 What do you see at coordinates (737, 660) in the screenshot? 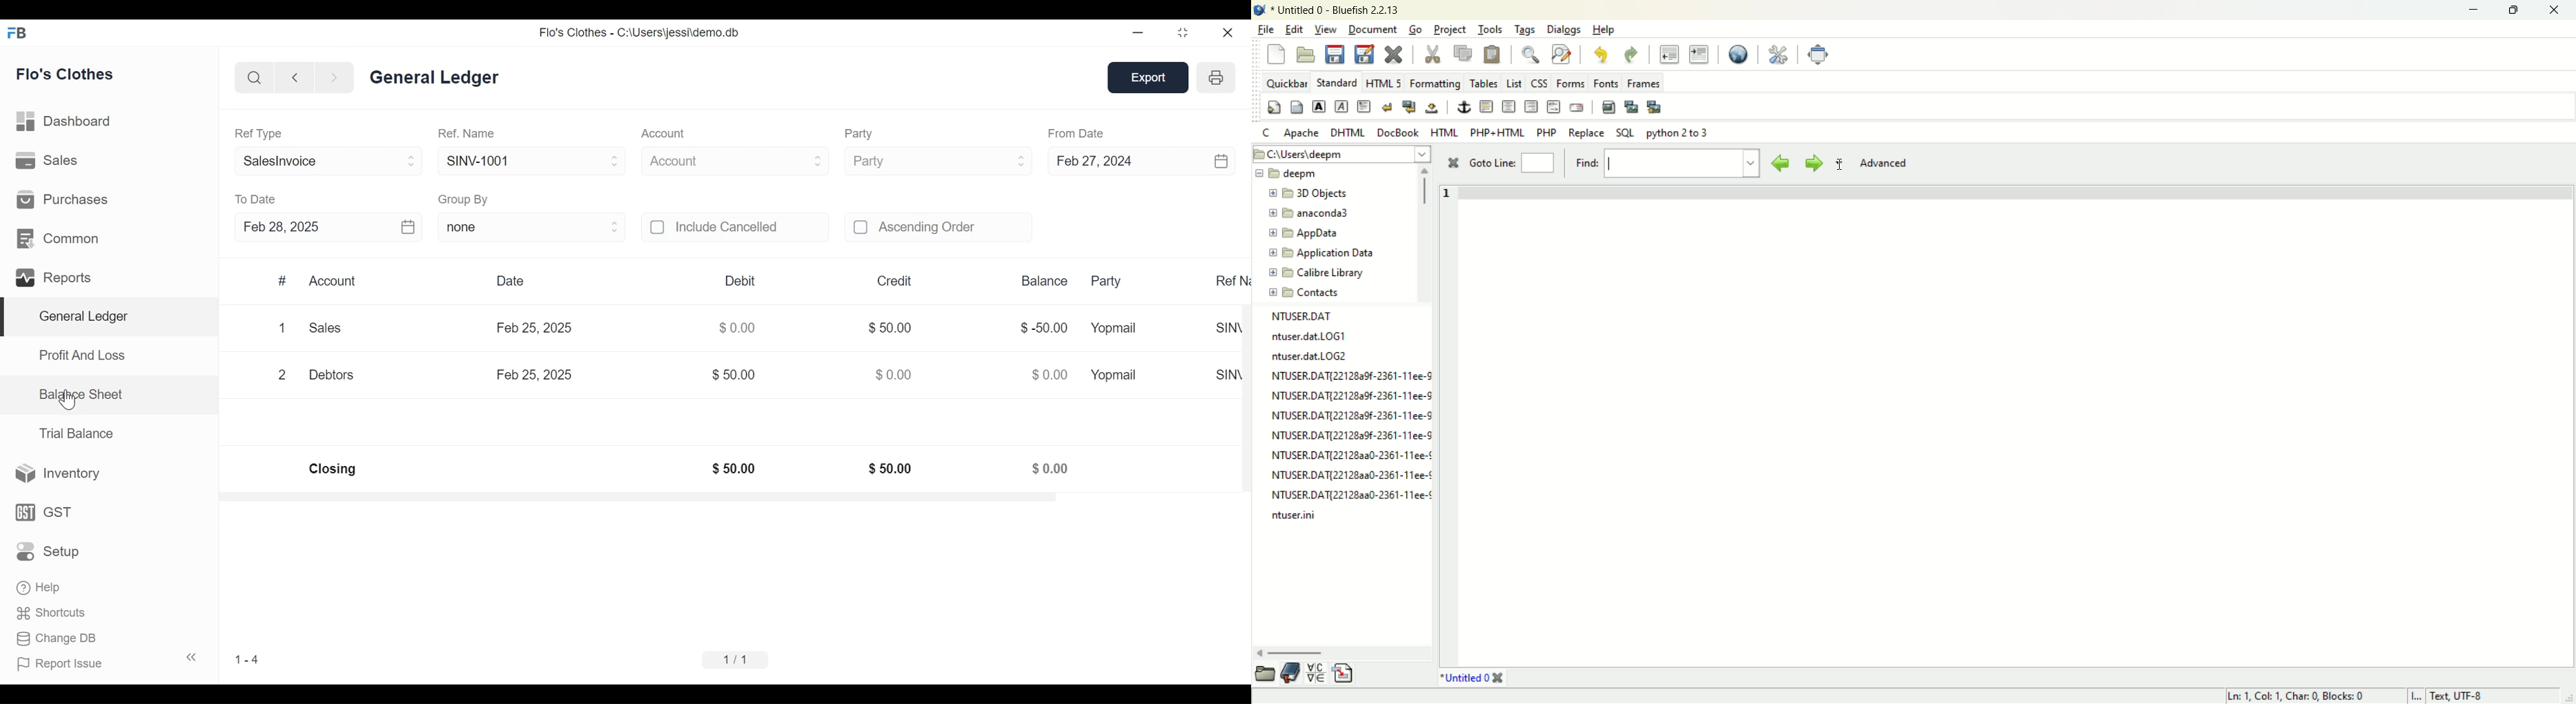
I see `1/1` at bounding box center [737, 660].